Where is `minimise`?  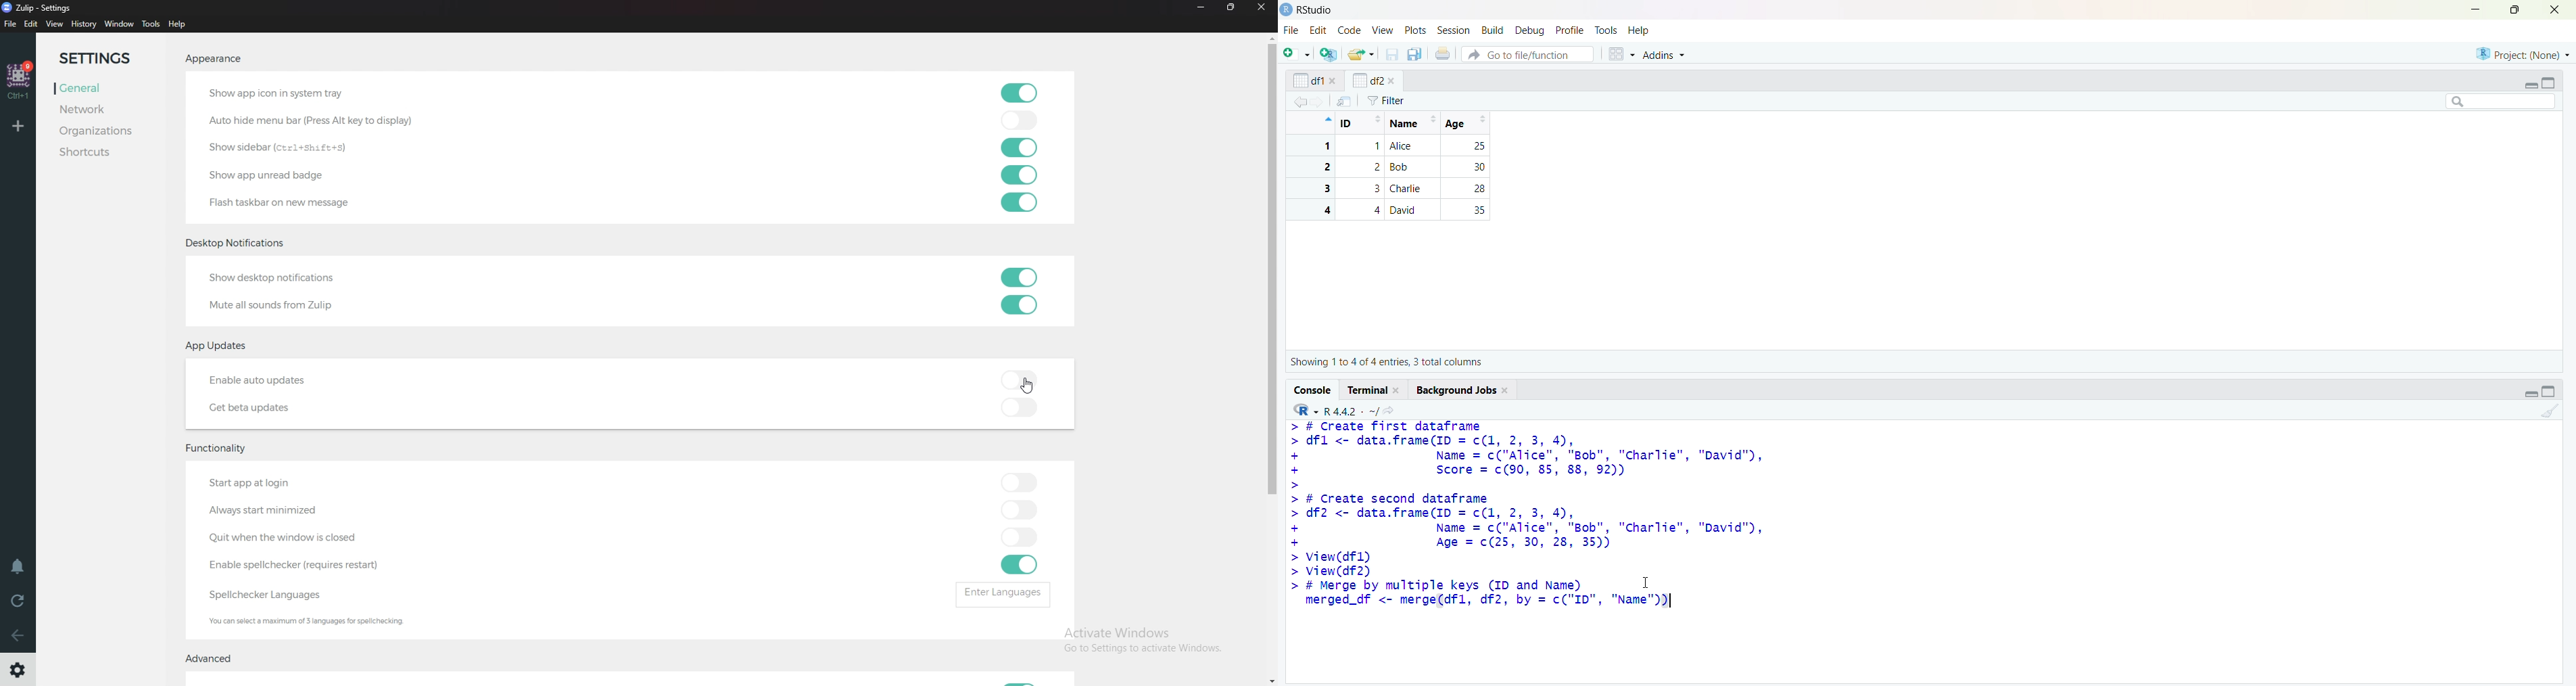
minimise is located at coordinates (2476, 9).